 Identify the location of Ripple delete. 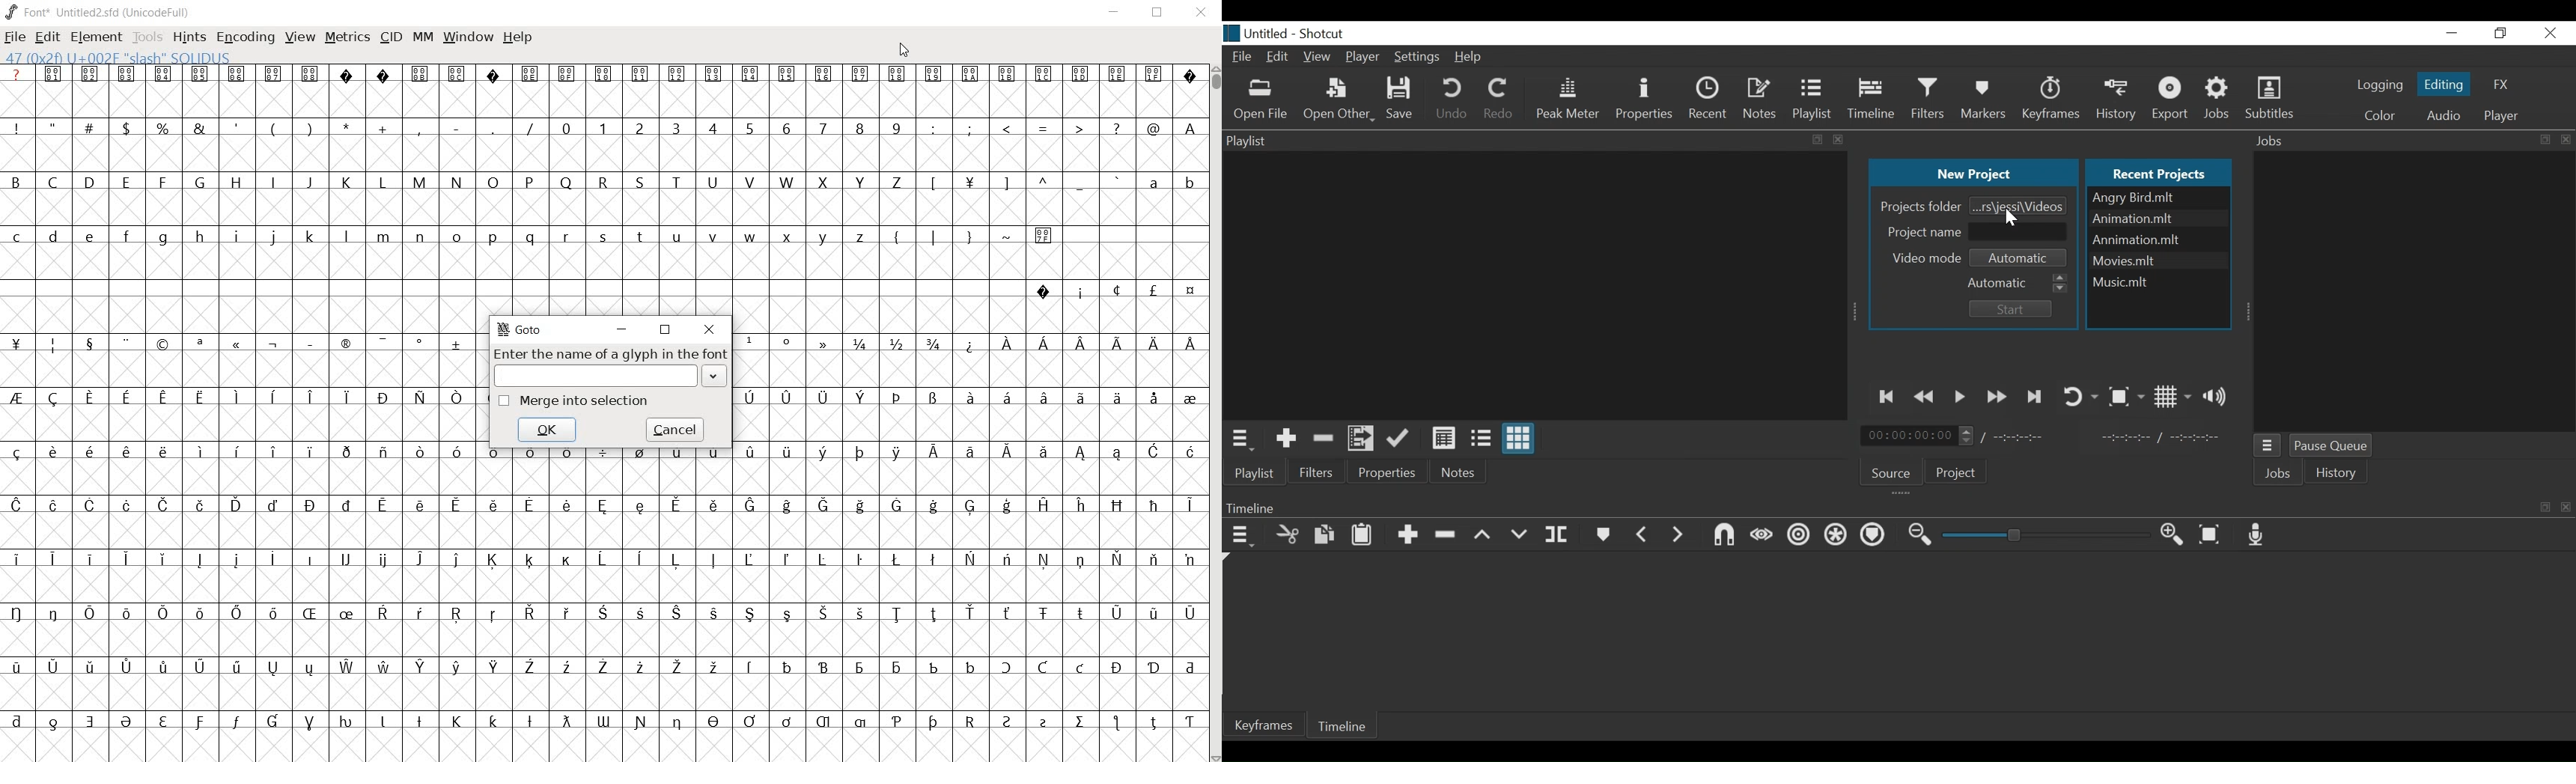
(1448, 535).